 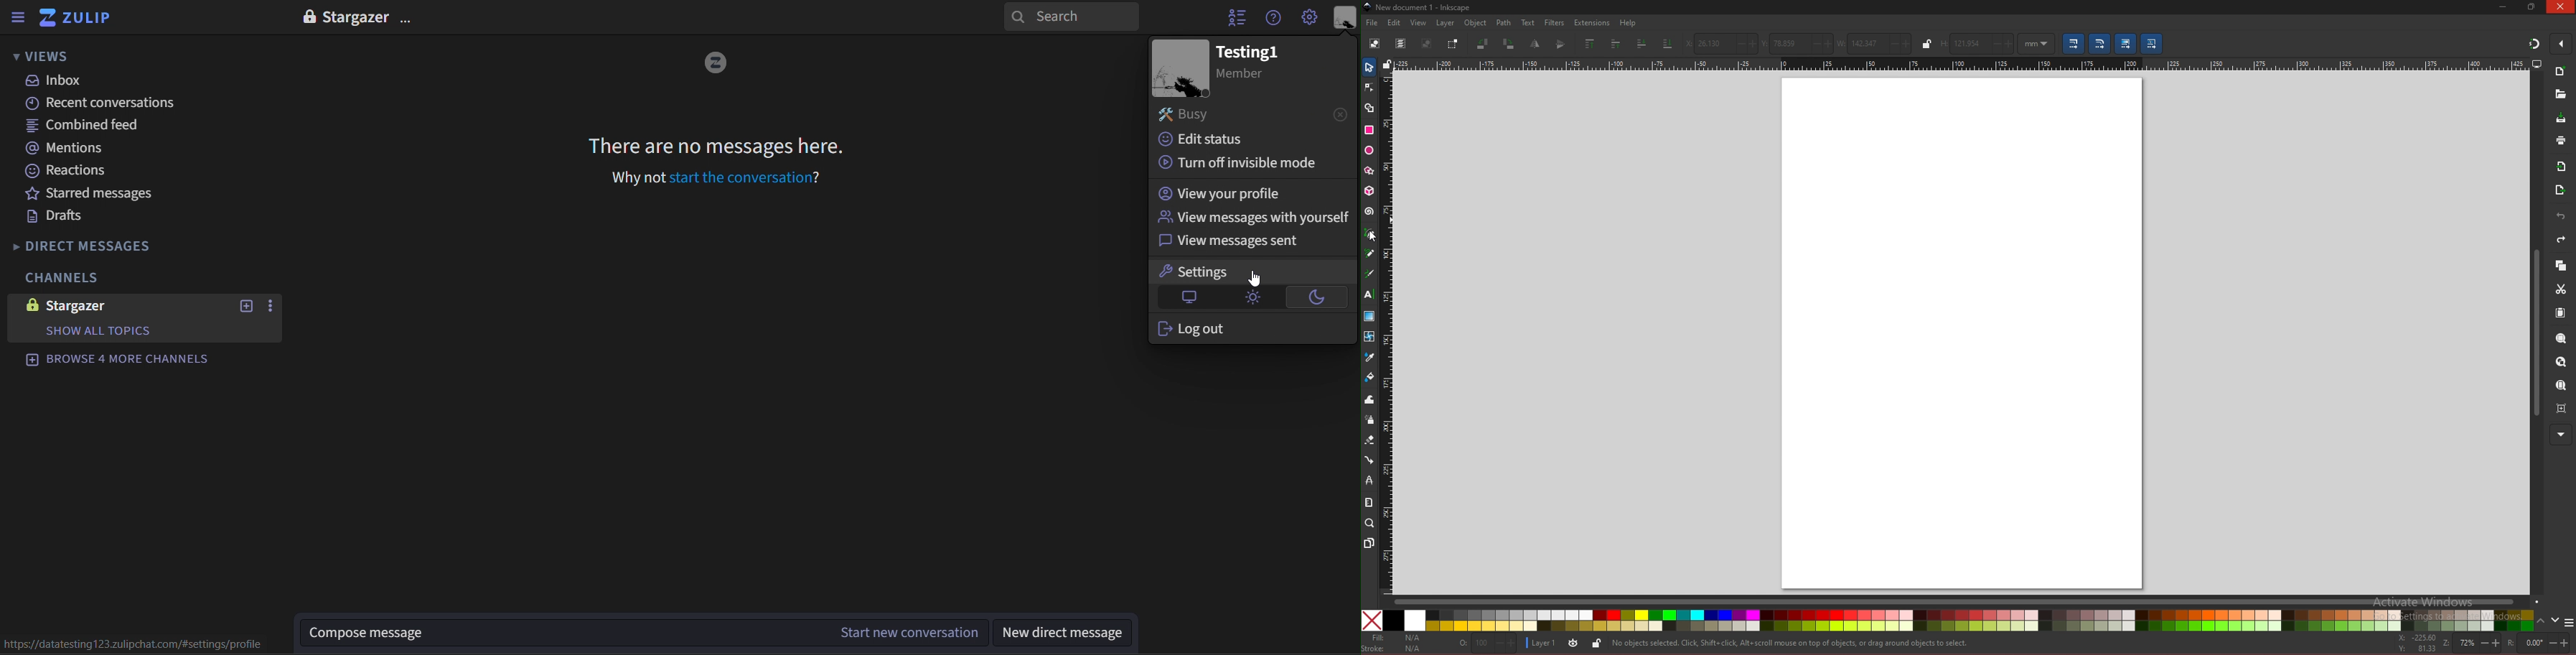 I want to click on close, so click(x=2561, y=6).